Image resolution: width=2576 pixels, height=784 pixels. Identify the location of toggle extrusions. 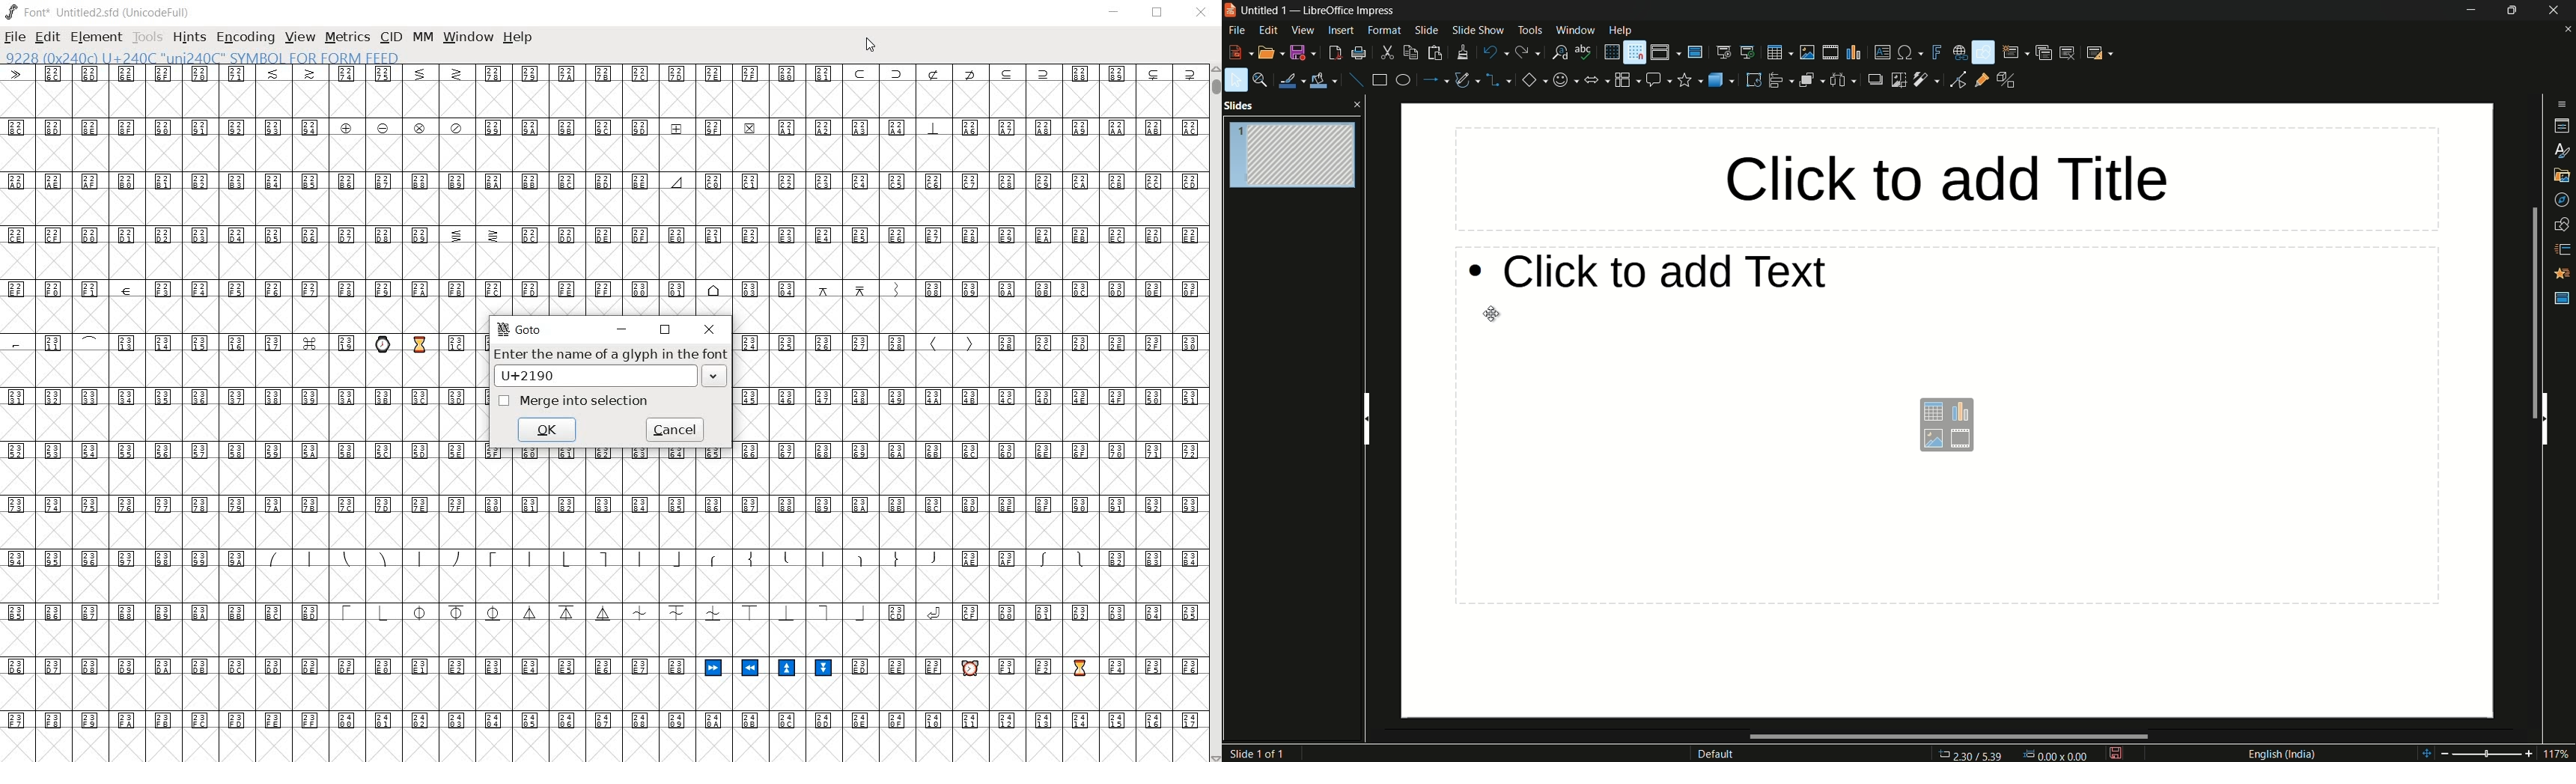
(2010, 81).